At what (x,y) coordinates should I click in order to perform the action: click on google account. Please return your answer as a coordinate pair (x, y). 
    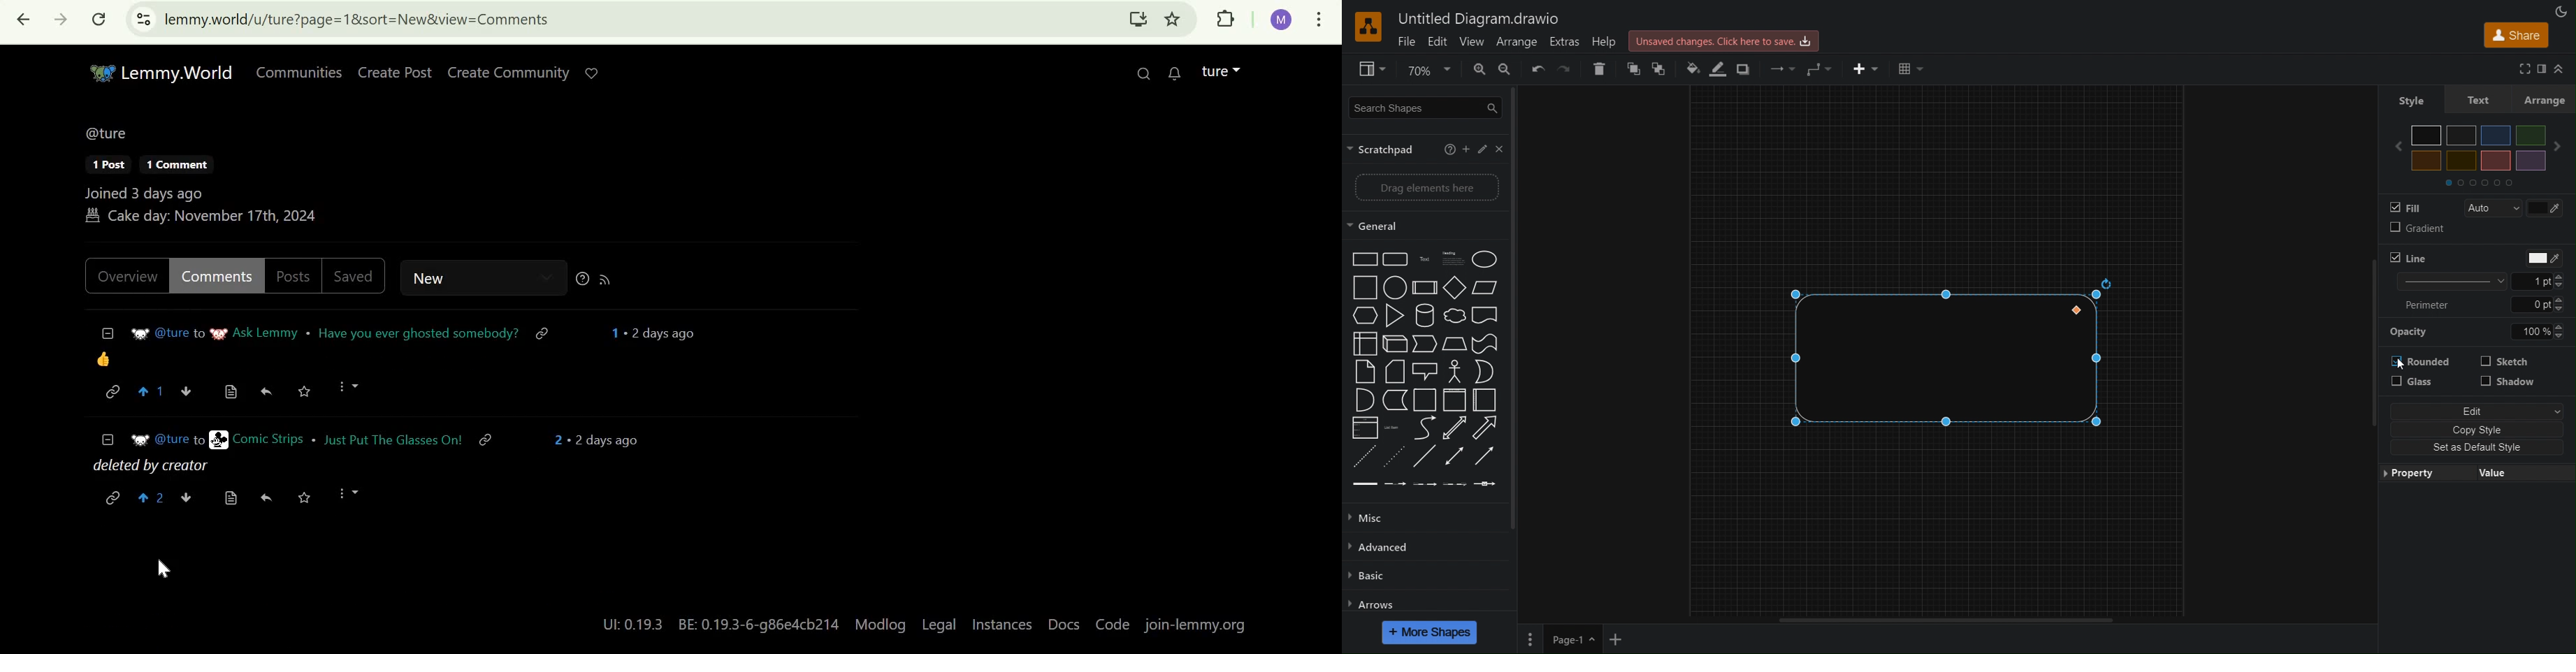
    Looking at the image, I should click on (1282, 20).